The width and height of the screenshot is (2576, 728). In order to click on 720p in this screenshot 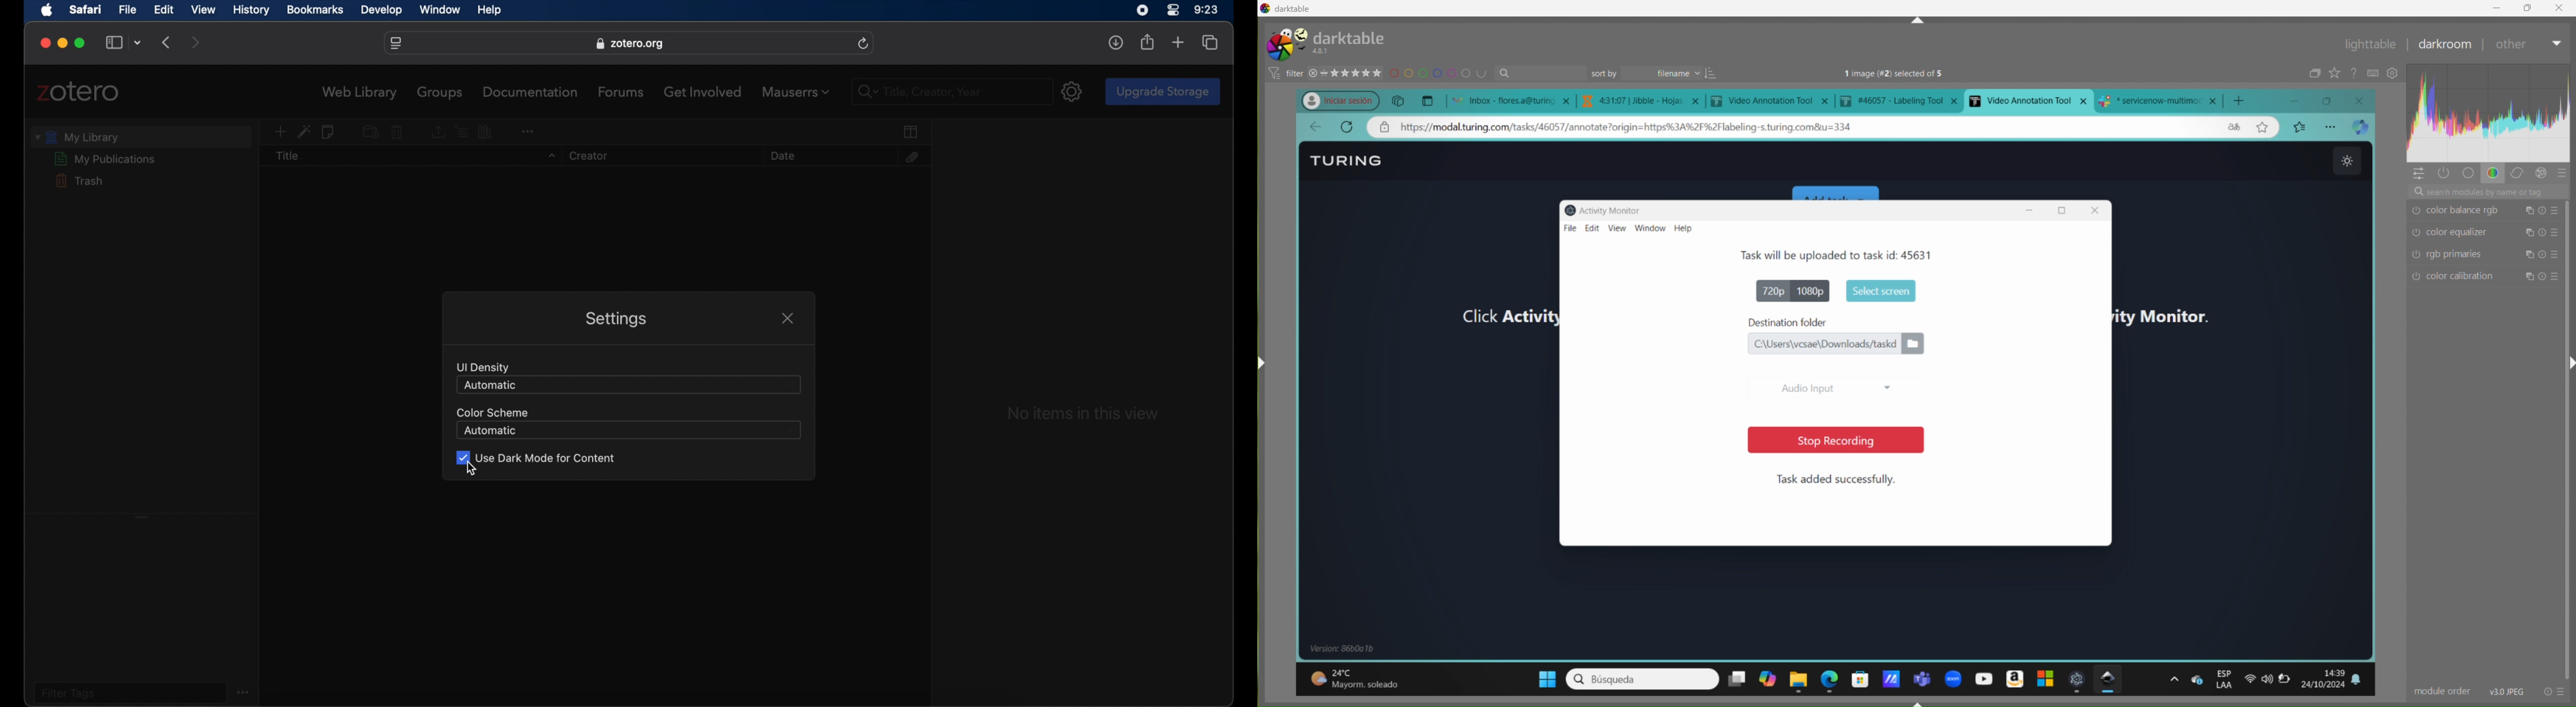, I will do `click(1766, 290)`.